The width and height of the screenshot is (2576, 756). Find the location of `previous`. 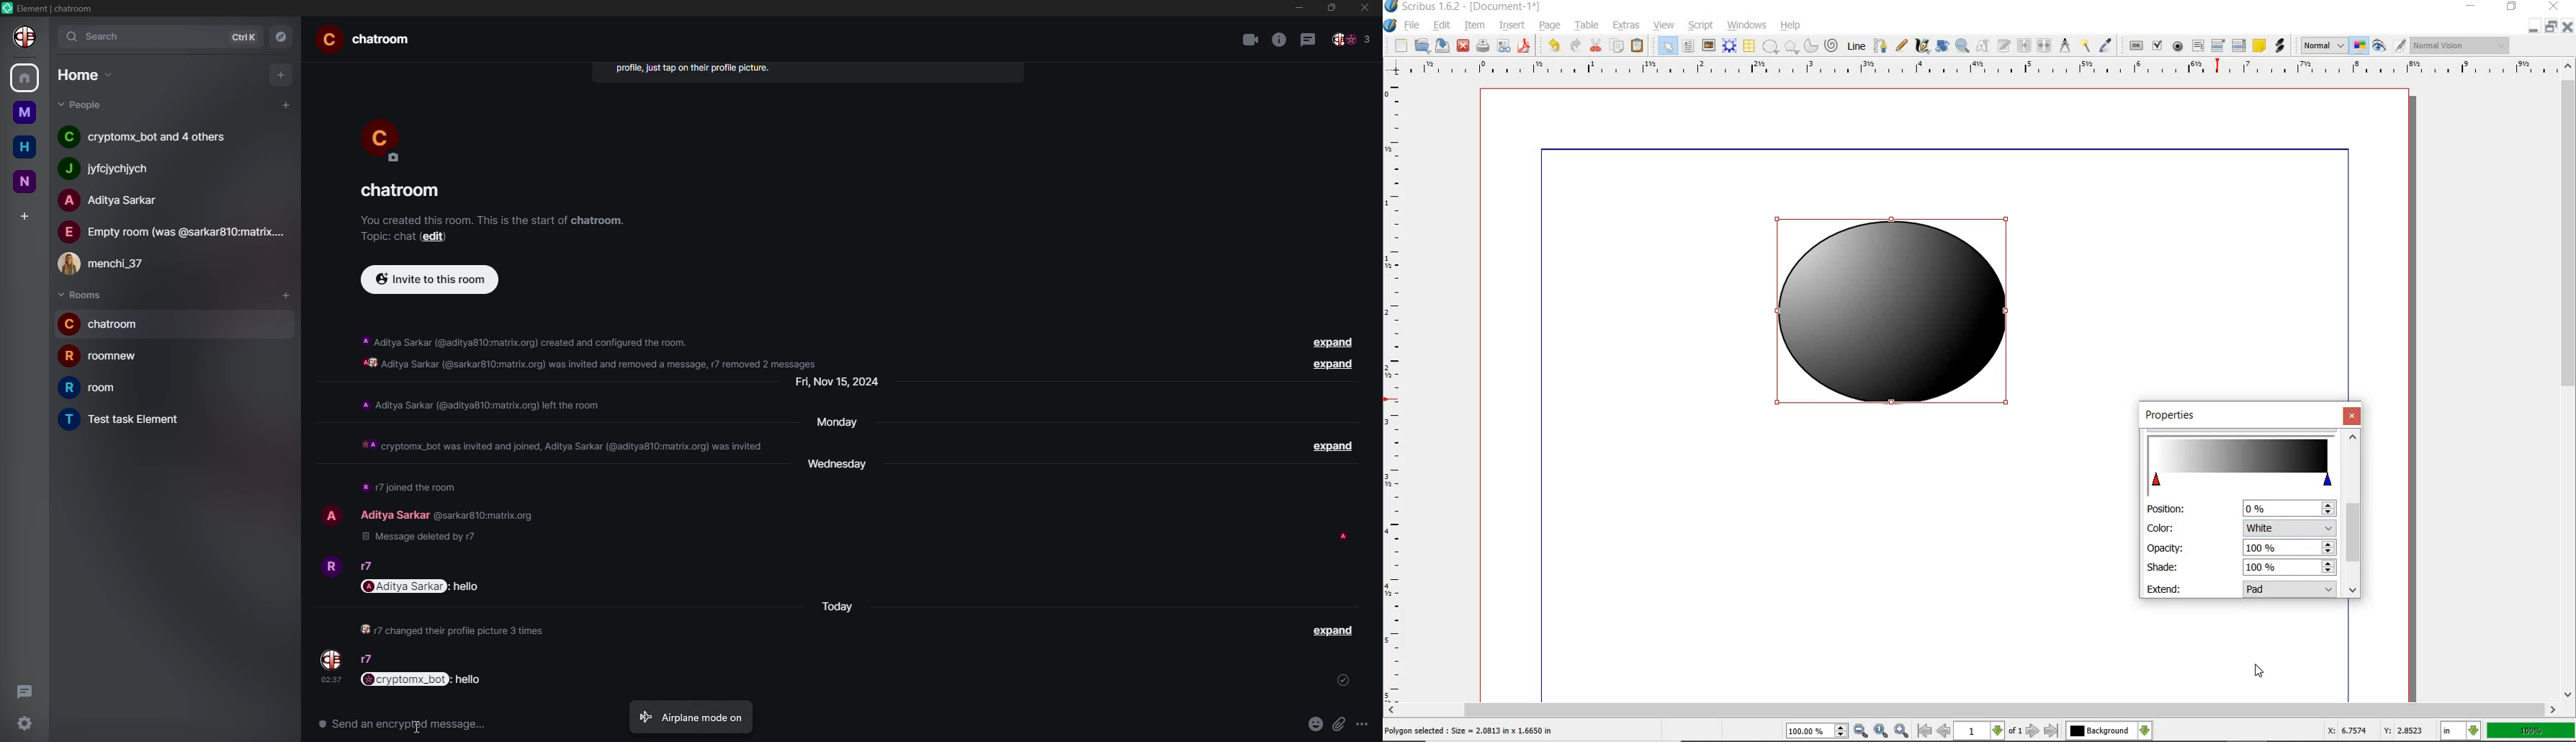

previous is located at coordinates (1945, 731).